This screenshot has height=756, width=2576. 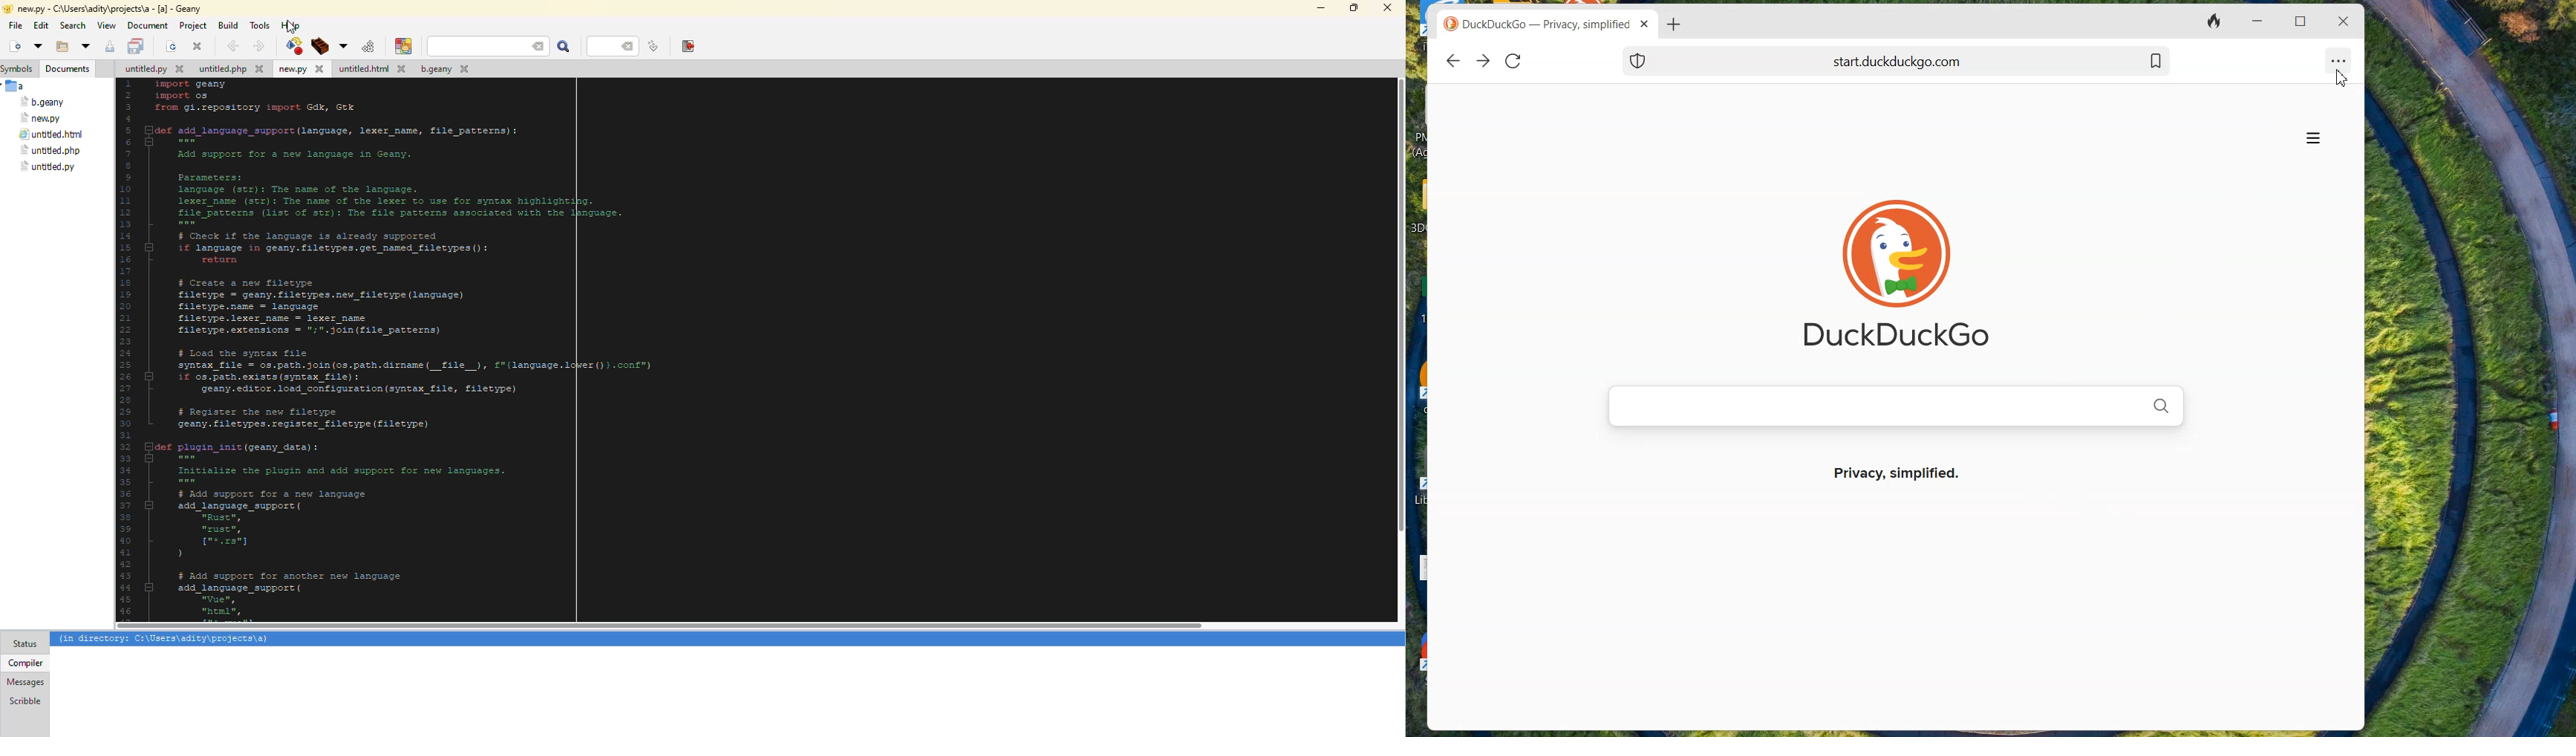 What do you see at coordinates (401, 46) in the screenshot?
I see `color` at bounding box center [401, 46].